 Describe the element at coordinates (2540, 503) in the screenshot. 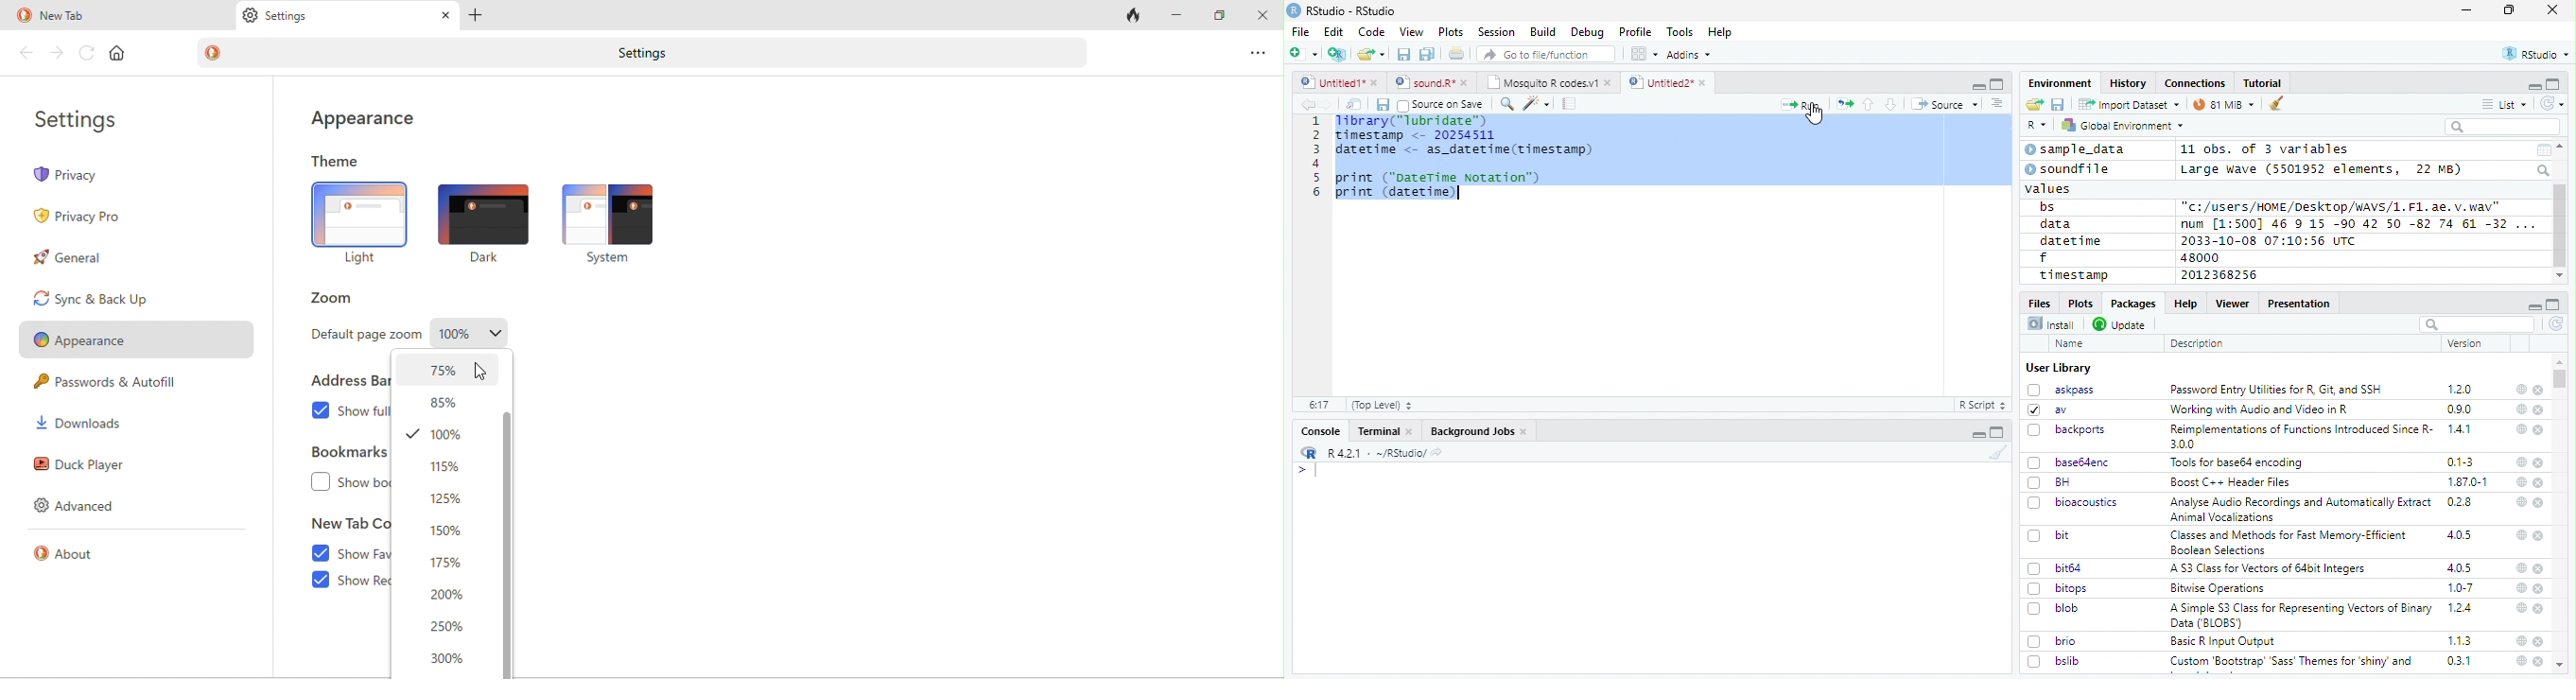

I see `close` at that location.